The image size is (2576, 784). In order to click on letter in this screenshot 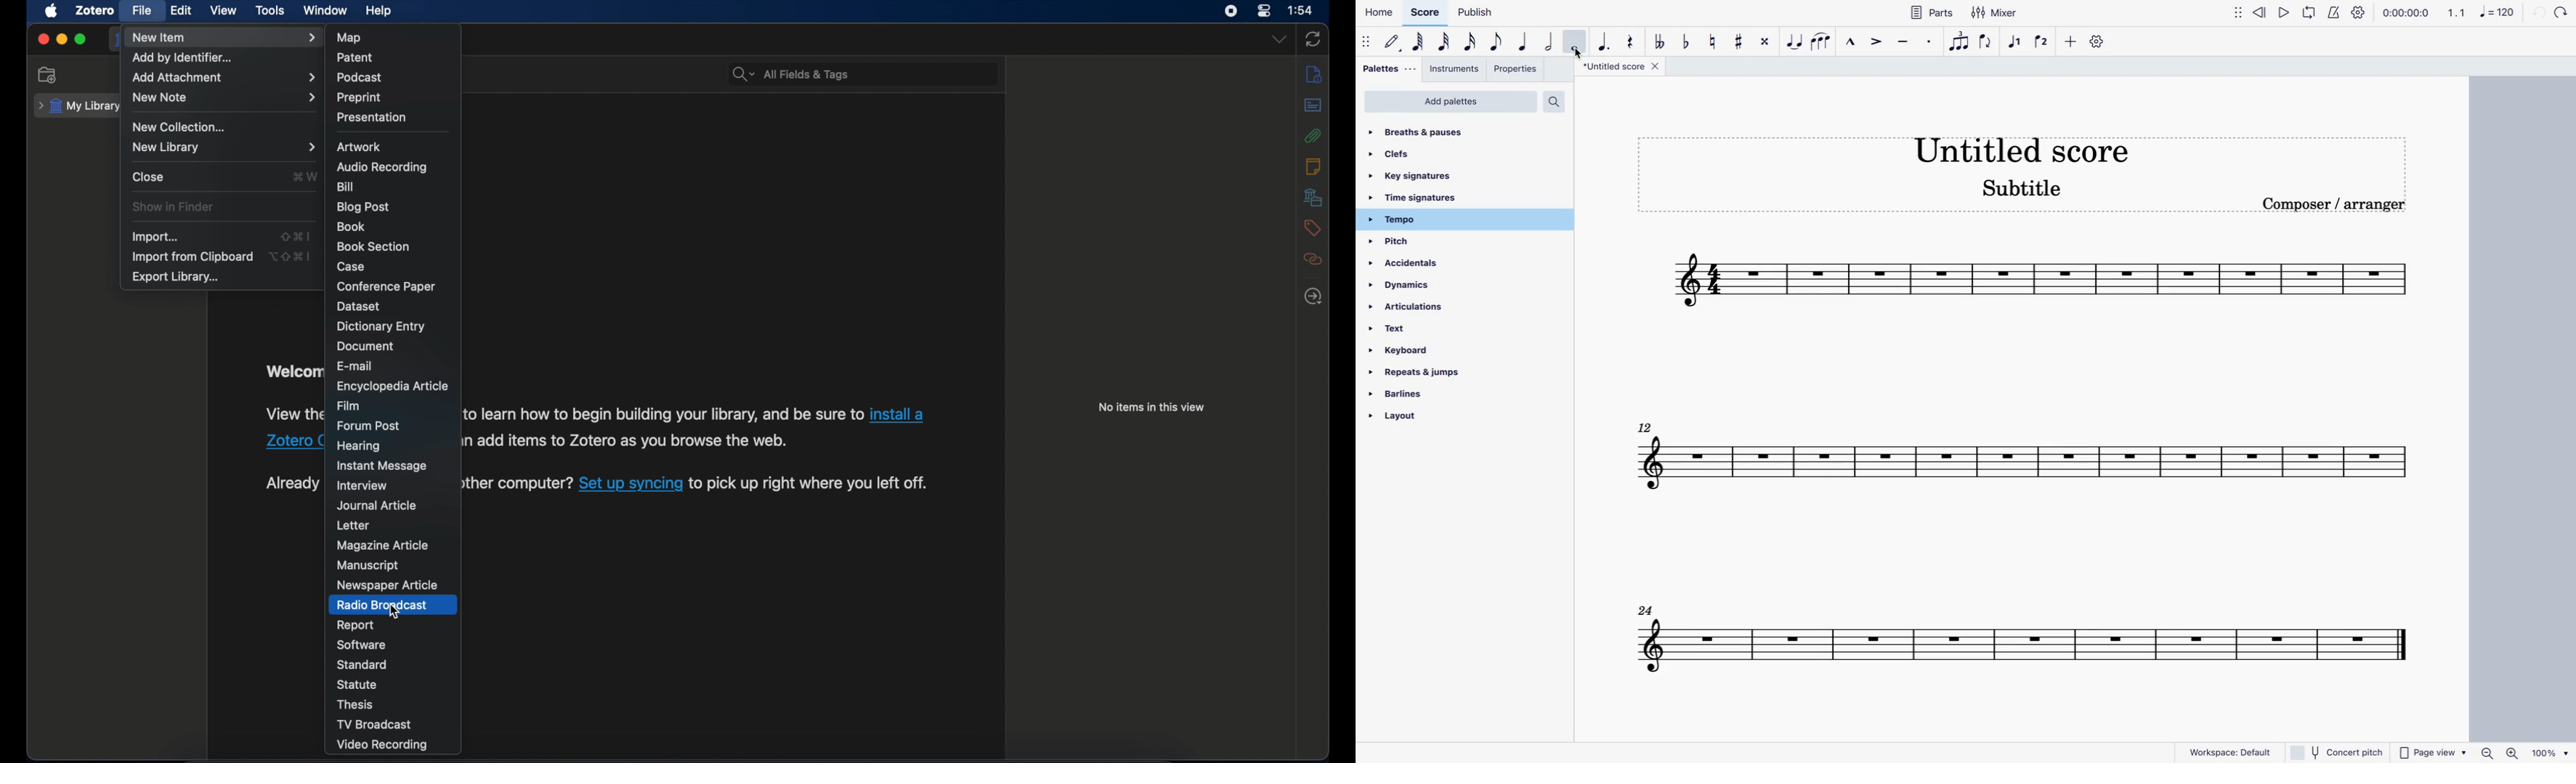, I will do `click(352, 525)`.